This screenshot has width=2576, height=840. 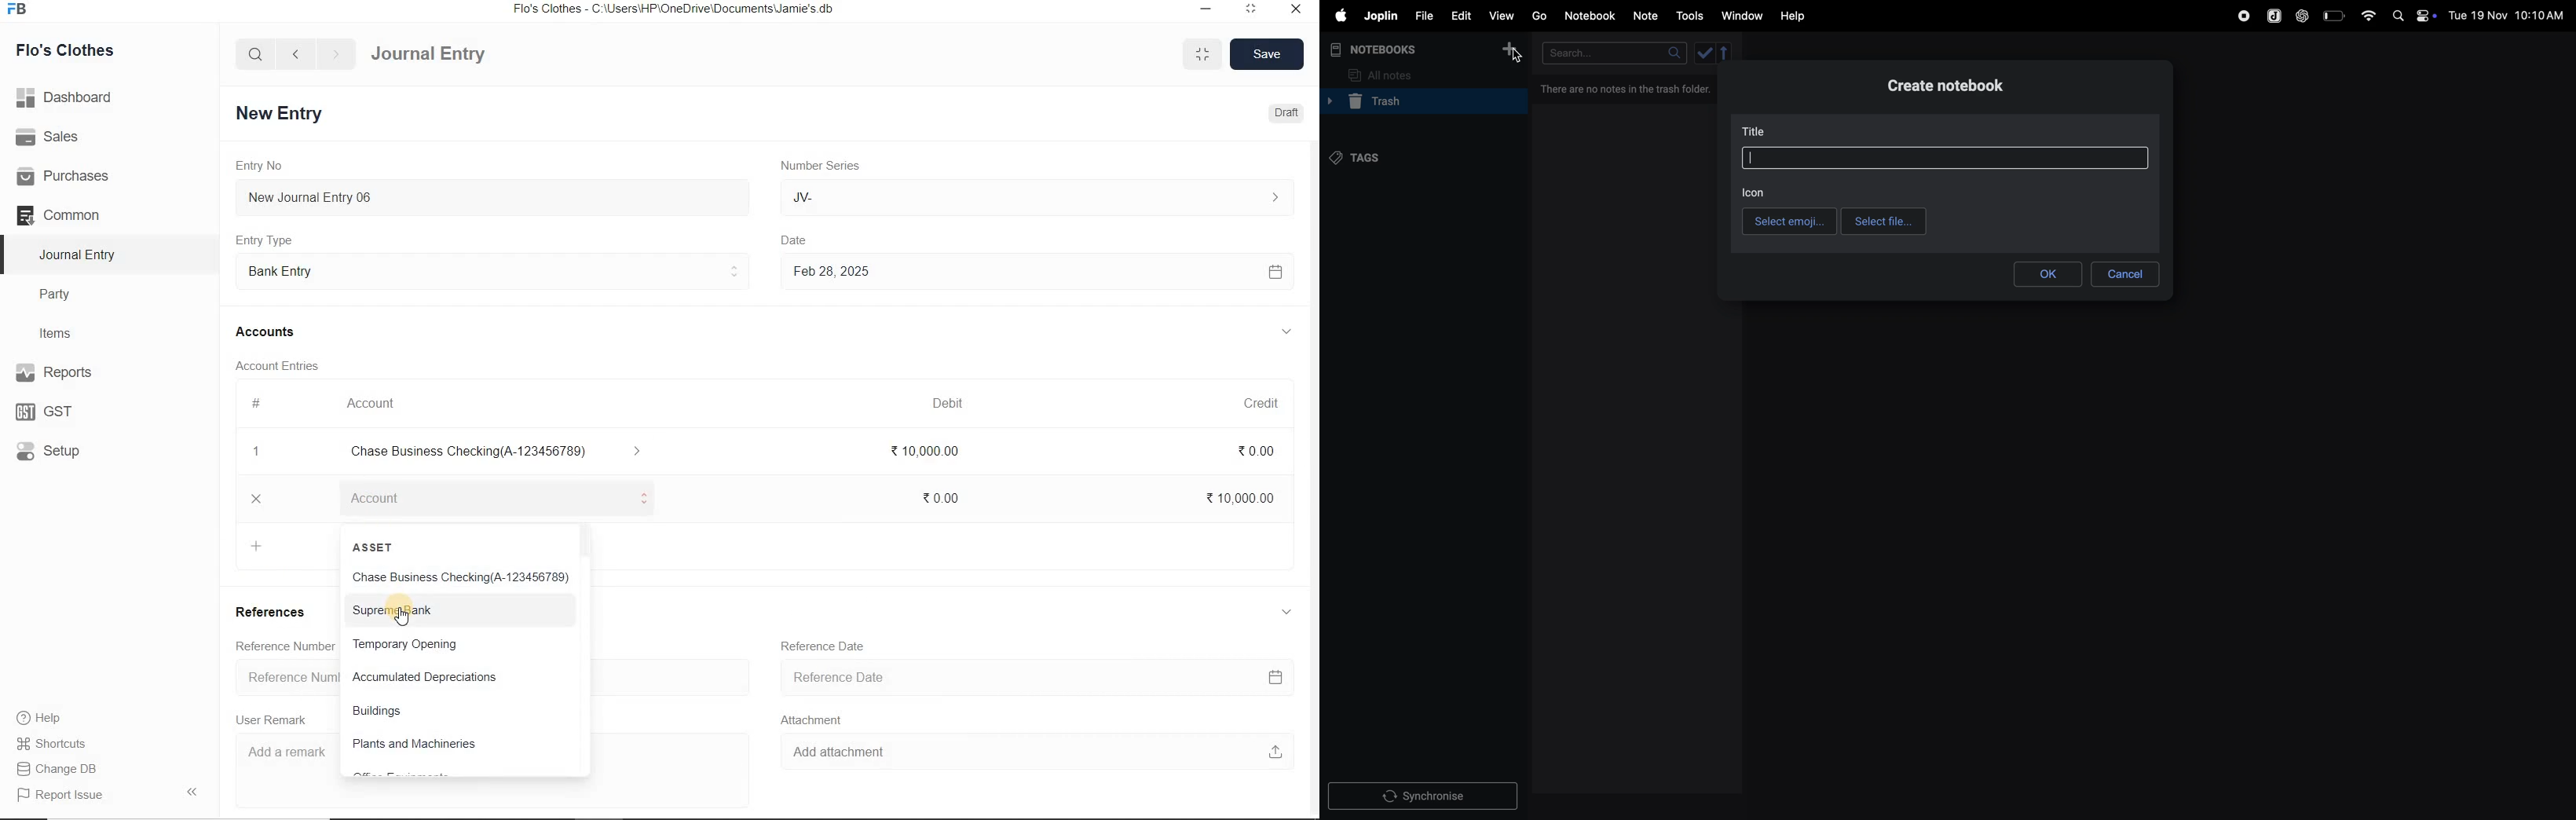 What do you see at coordinates (256, 54) in the screenshot?
I see `search` at bounding box center [256, 54].